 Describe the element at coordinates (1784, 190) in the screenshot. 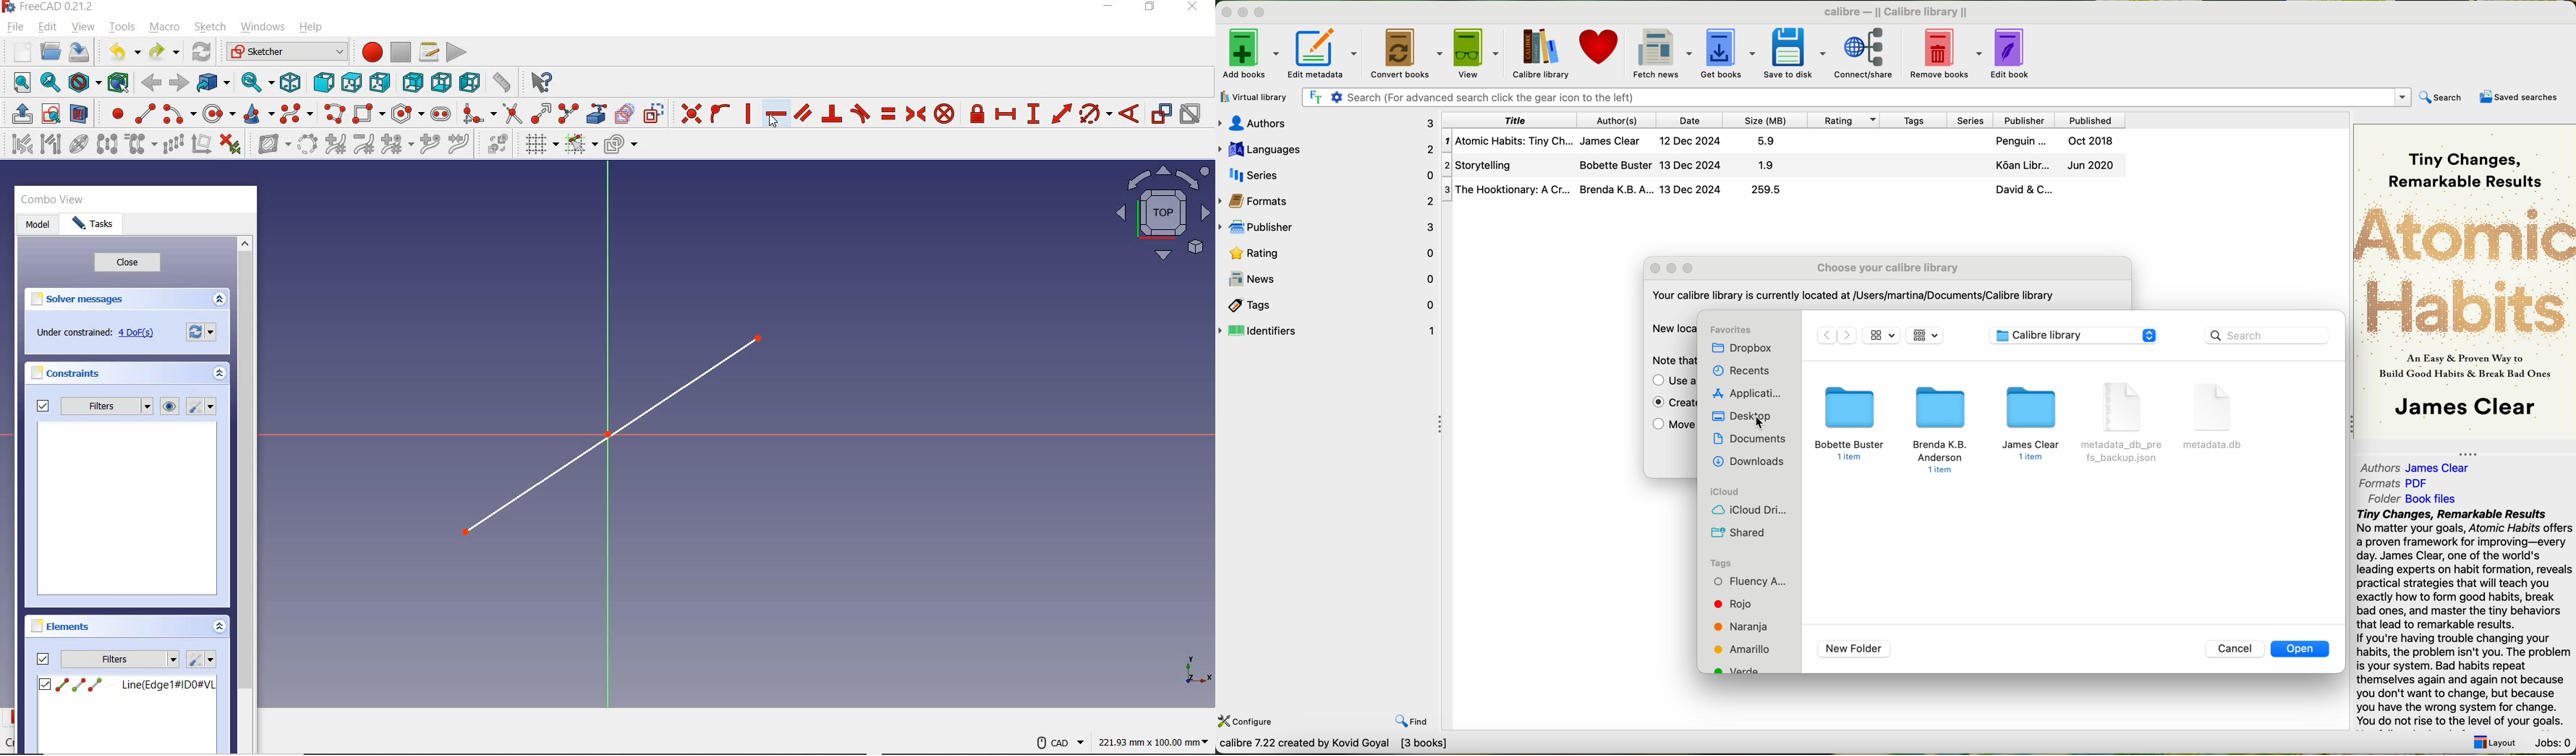

I see `Third Book The Hooktionary` at that location.